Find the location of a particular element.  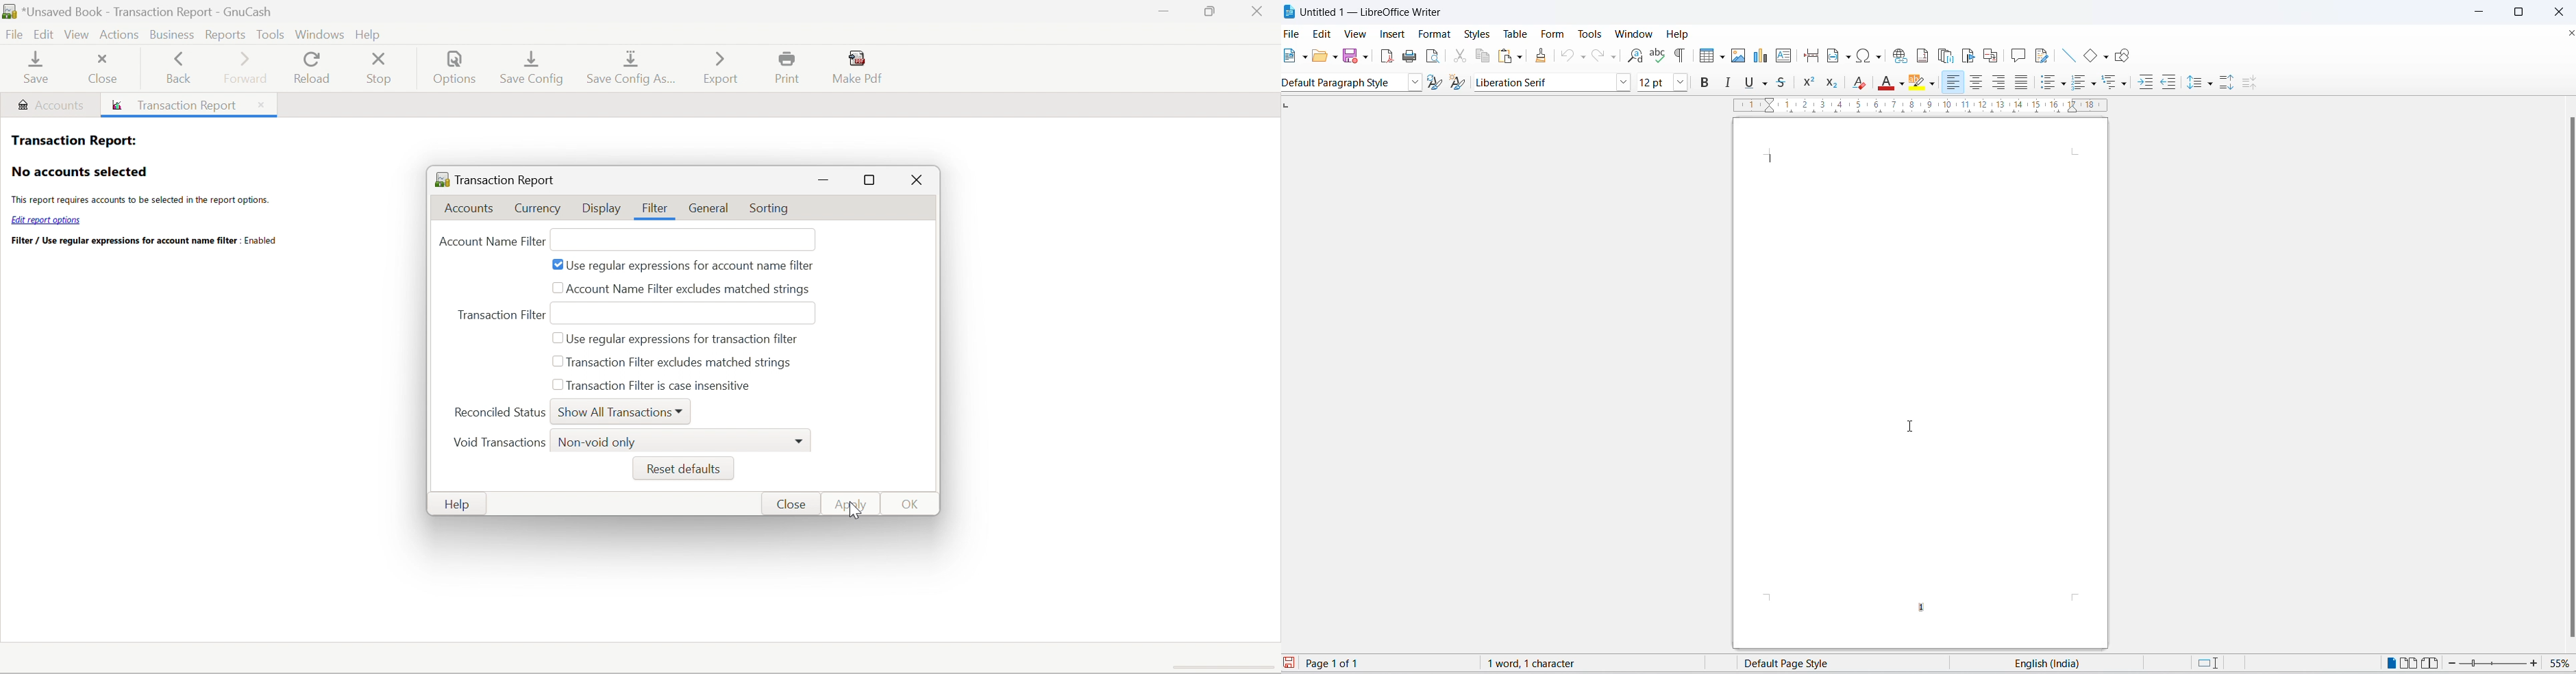

Accounts is located at coordinates (50, 105).